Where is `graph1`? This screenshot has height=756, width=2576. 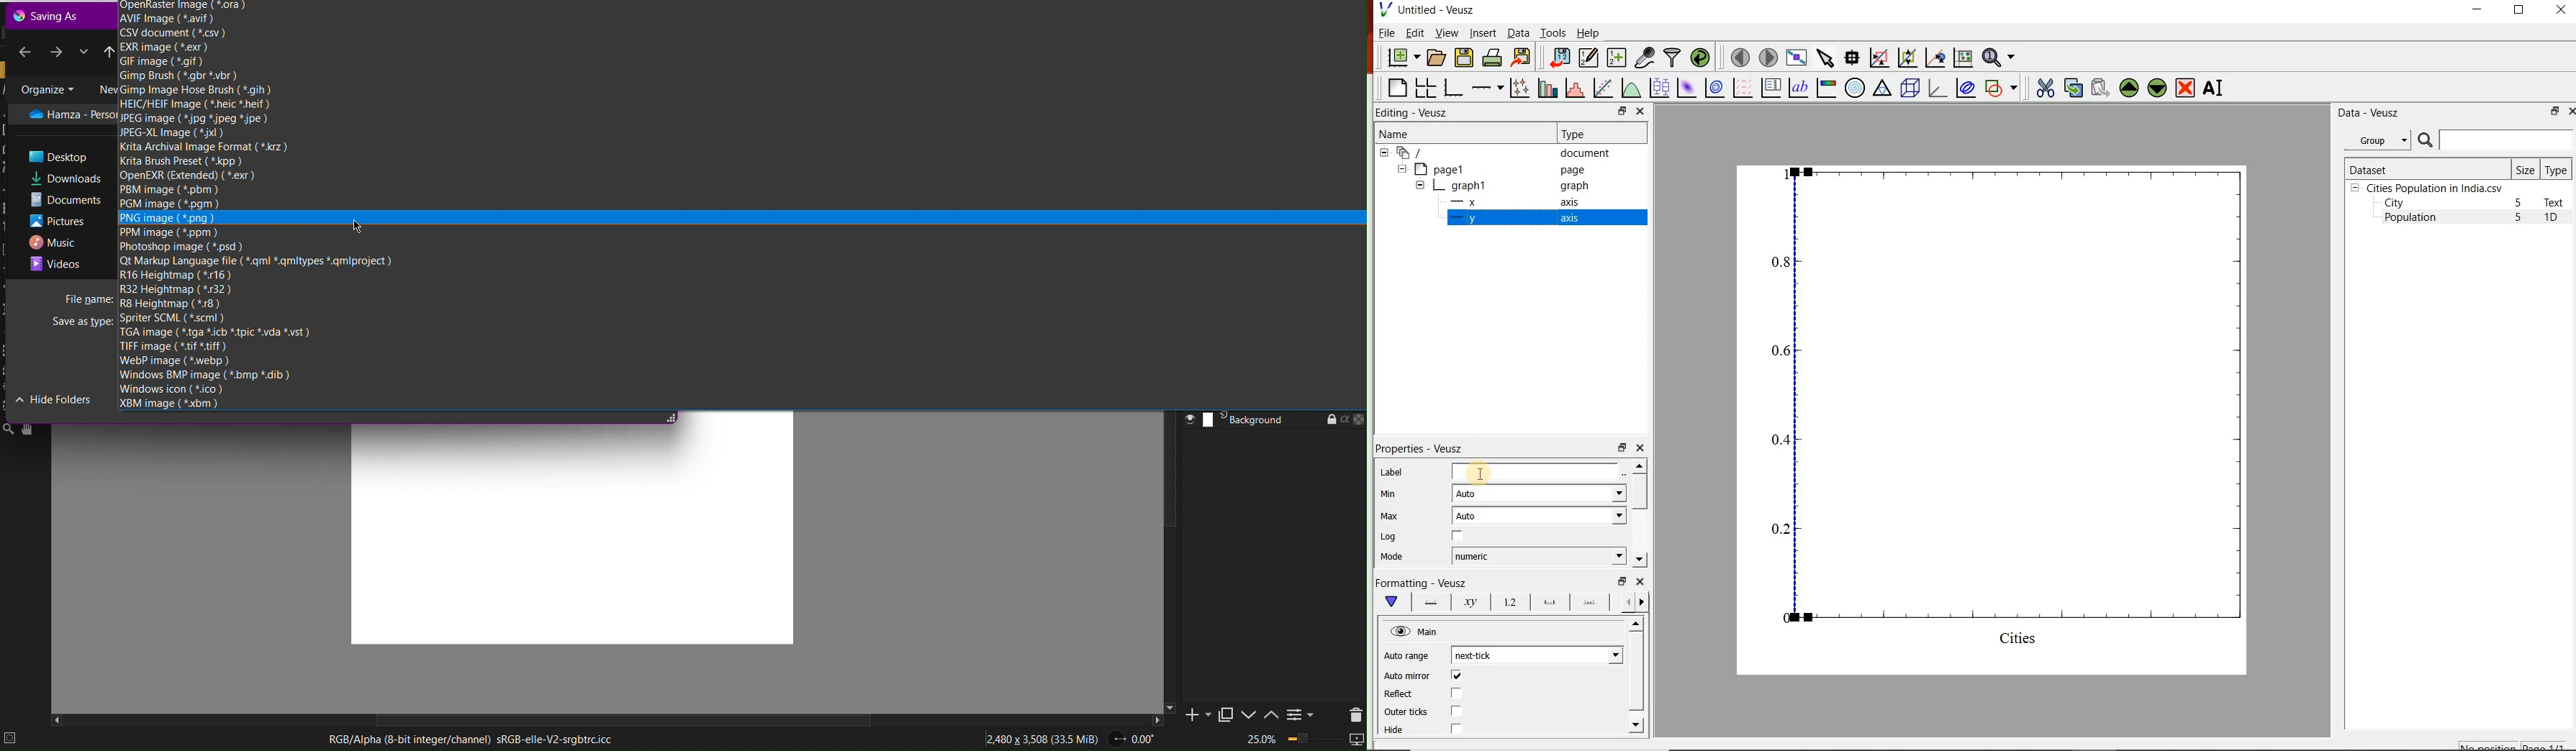
graph1 is located at coordinates (1504, 186).